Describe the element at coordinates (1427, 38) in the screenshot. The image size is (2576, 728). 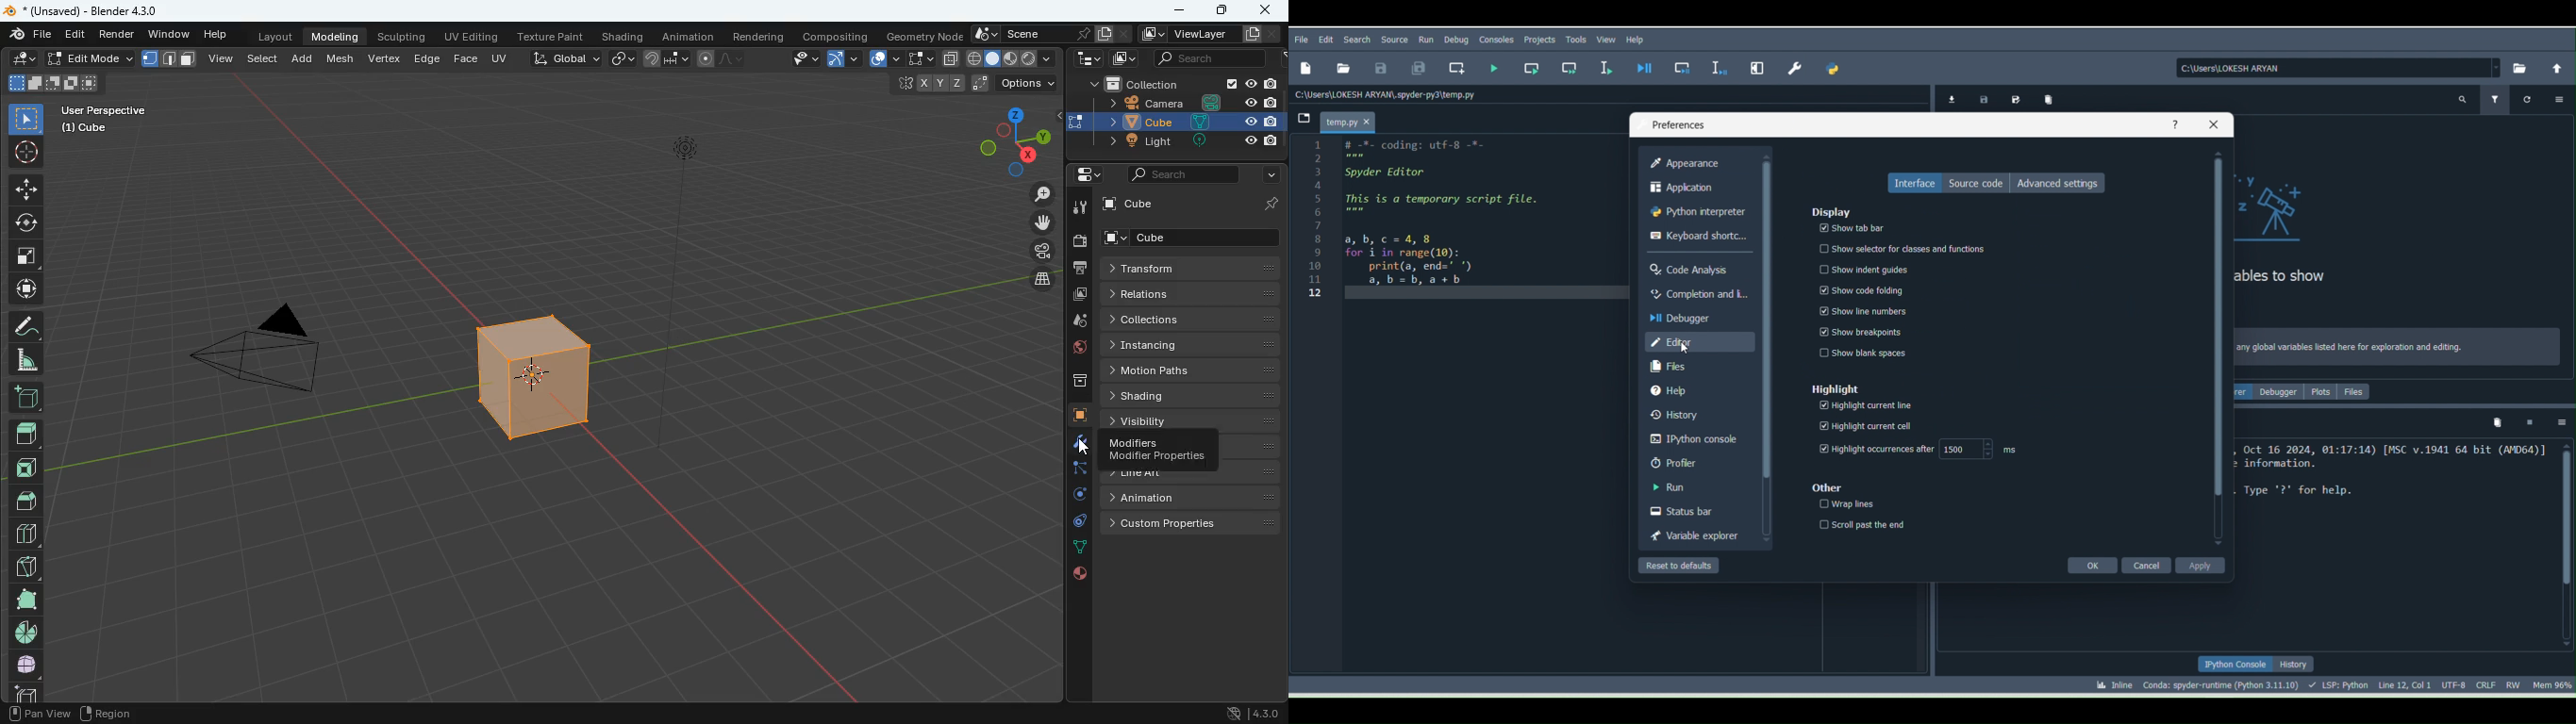
I see `Run` at that location.